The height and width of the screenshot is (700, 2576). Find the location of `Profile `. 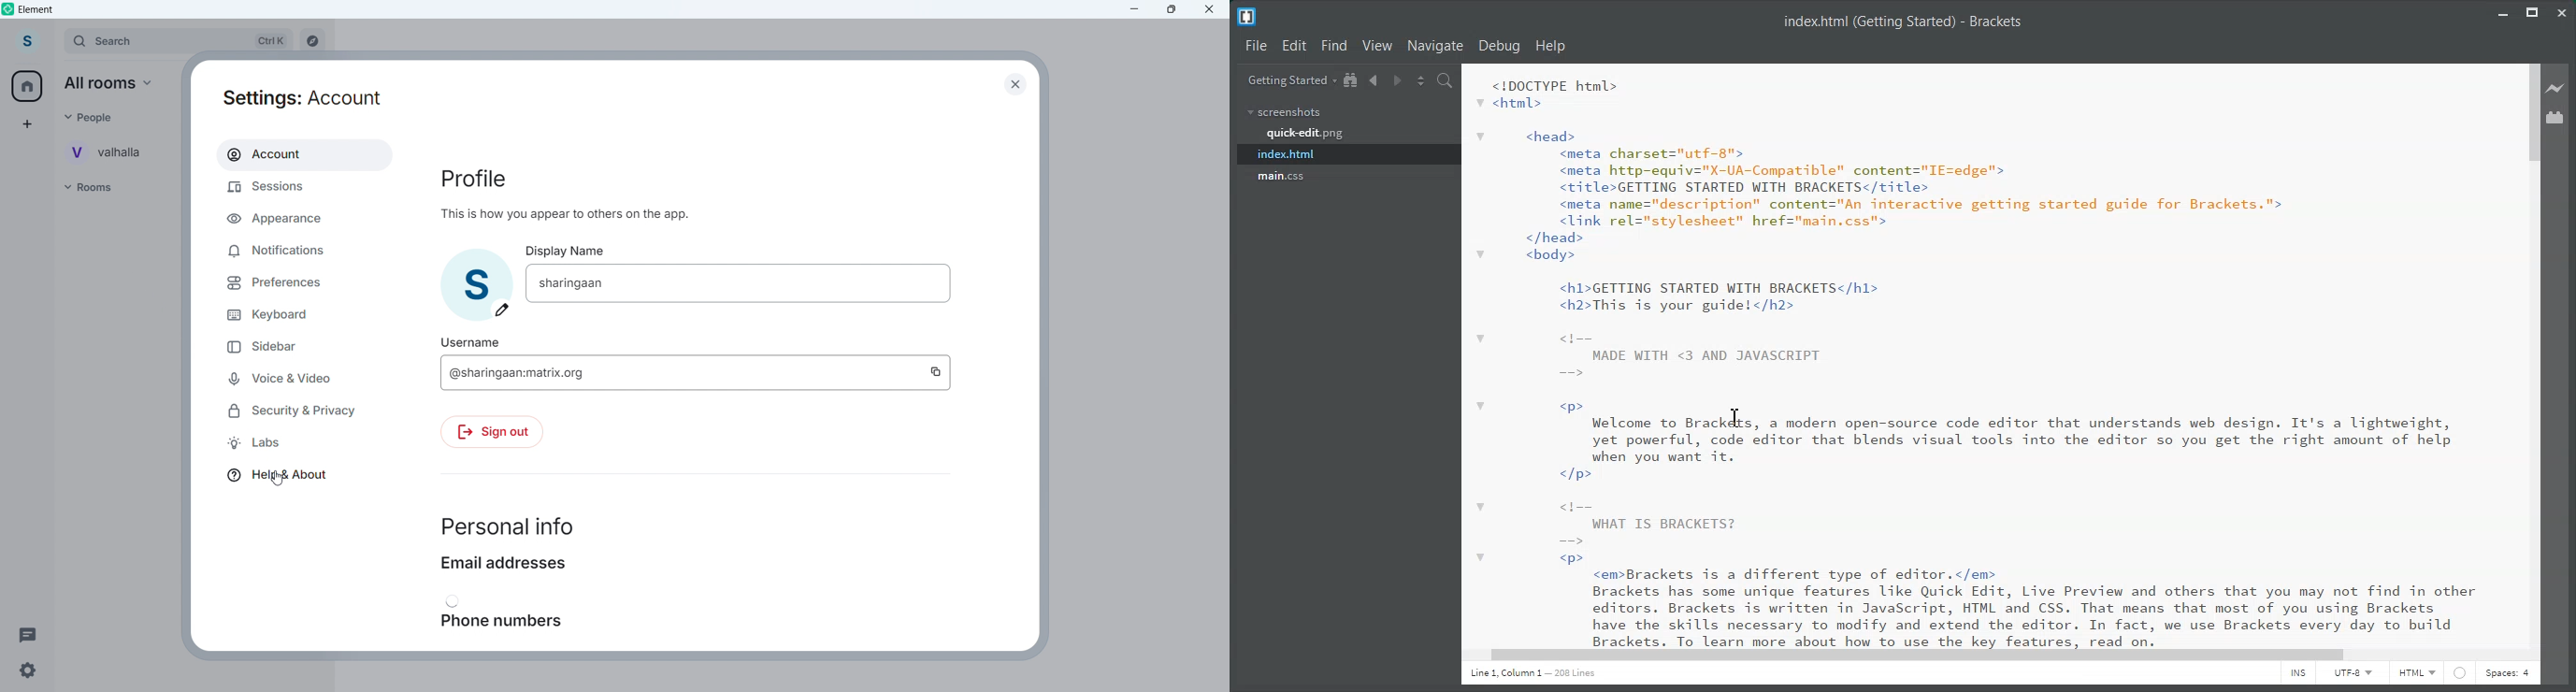

Profile  is located at coordinates (557, 178).